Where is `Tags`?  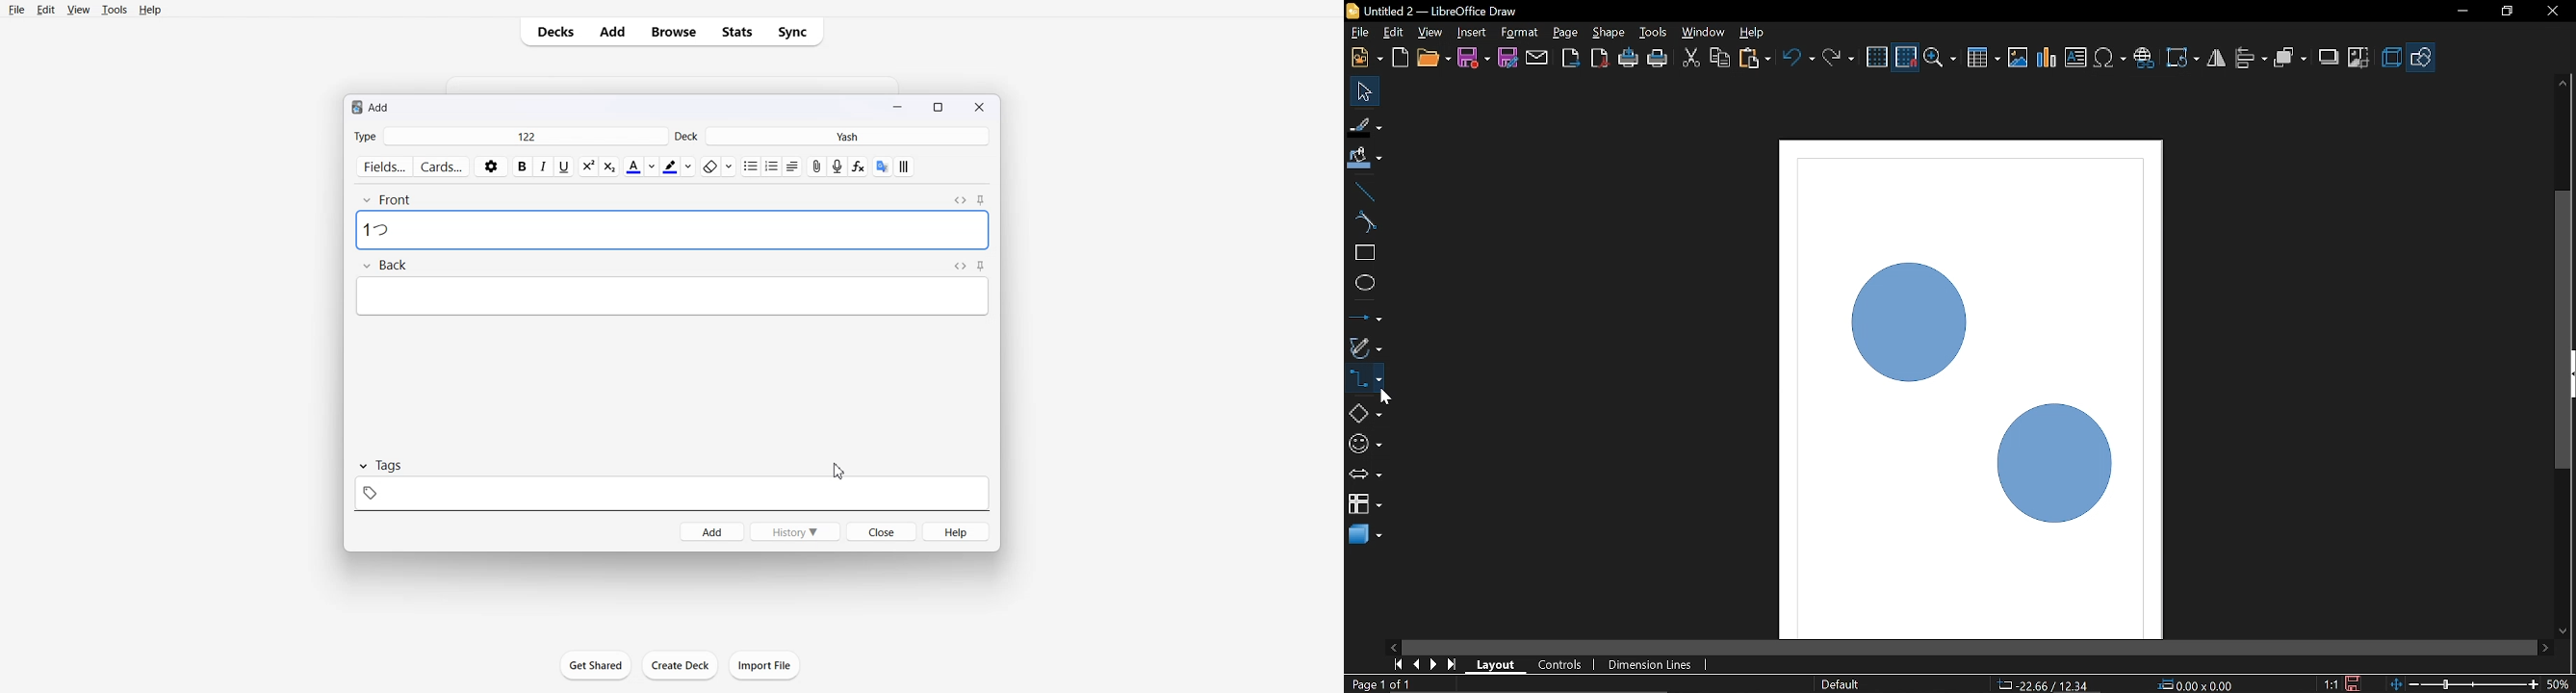 Tags is located at coordinates (379, 466).